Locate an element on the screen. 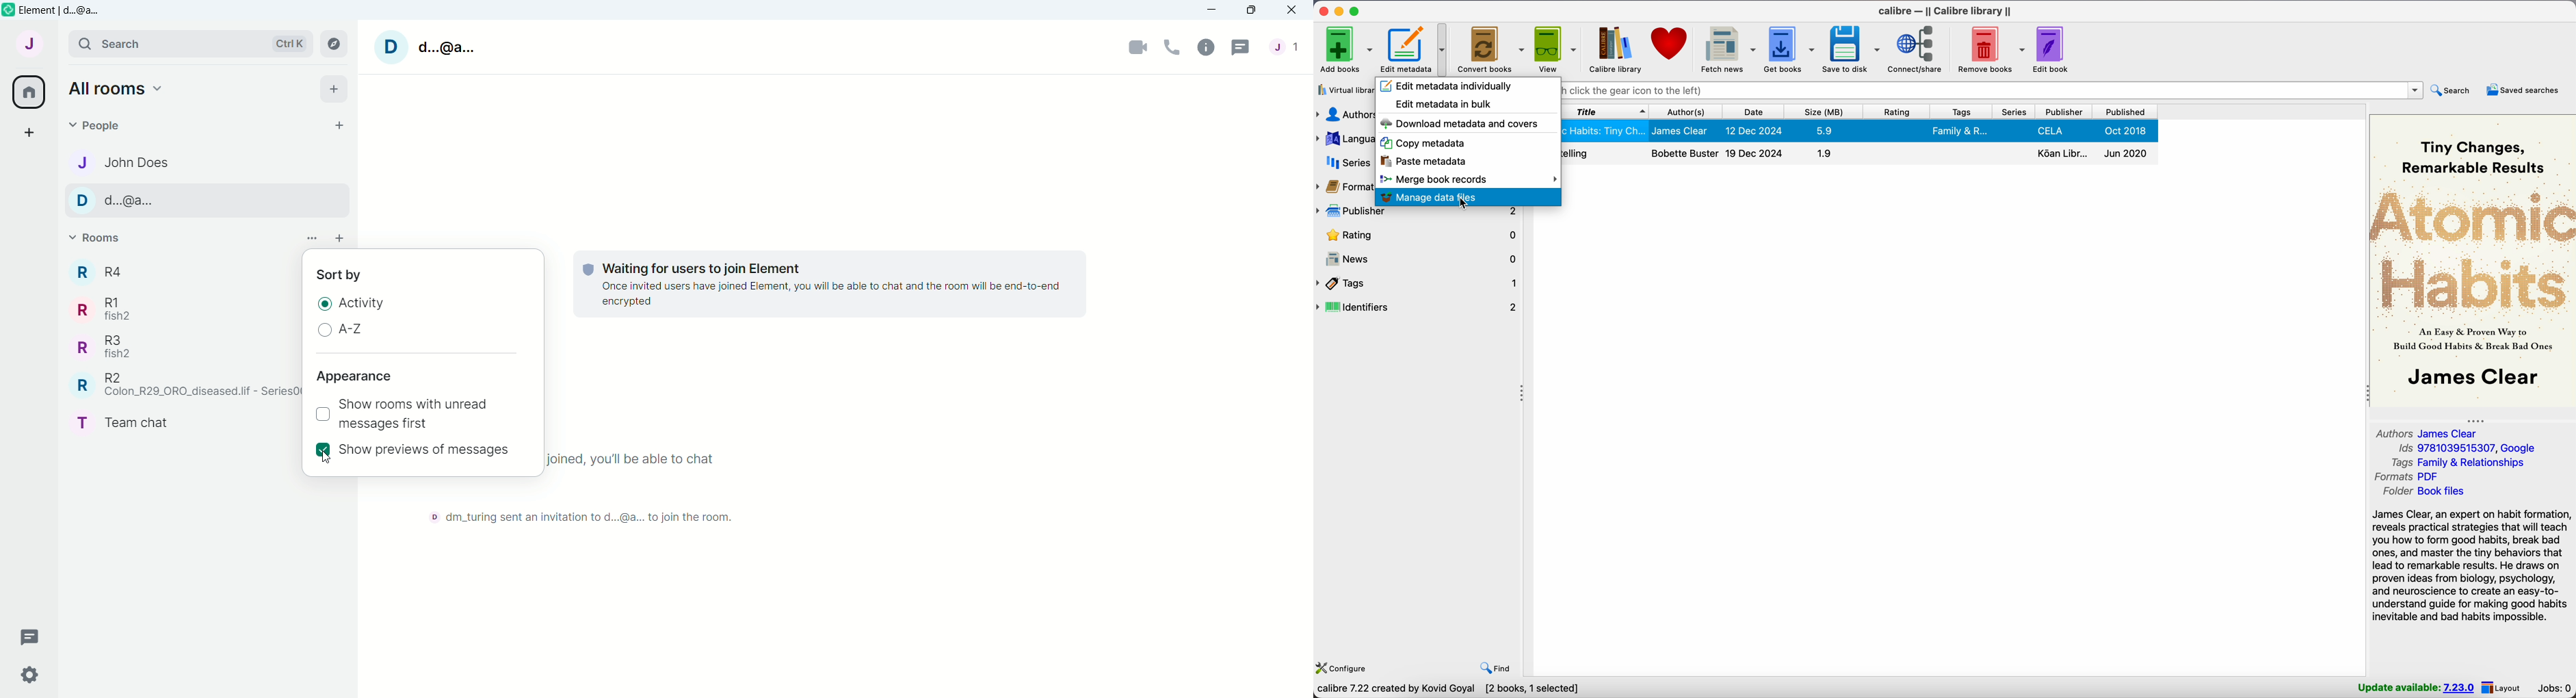  Text is located at coordinates (572, 513).